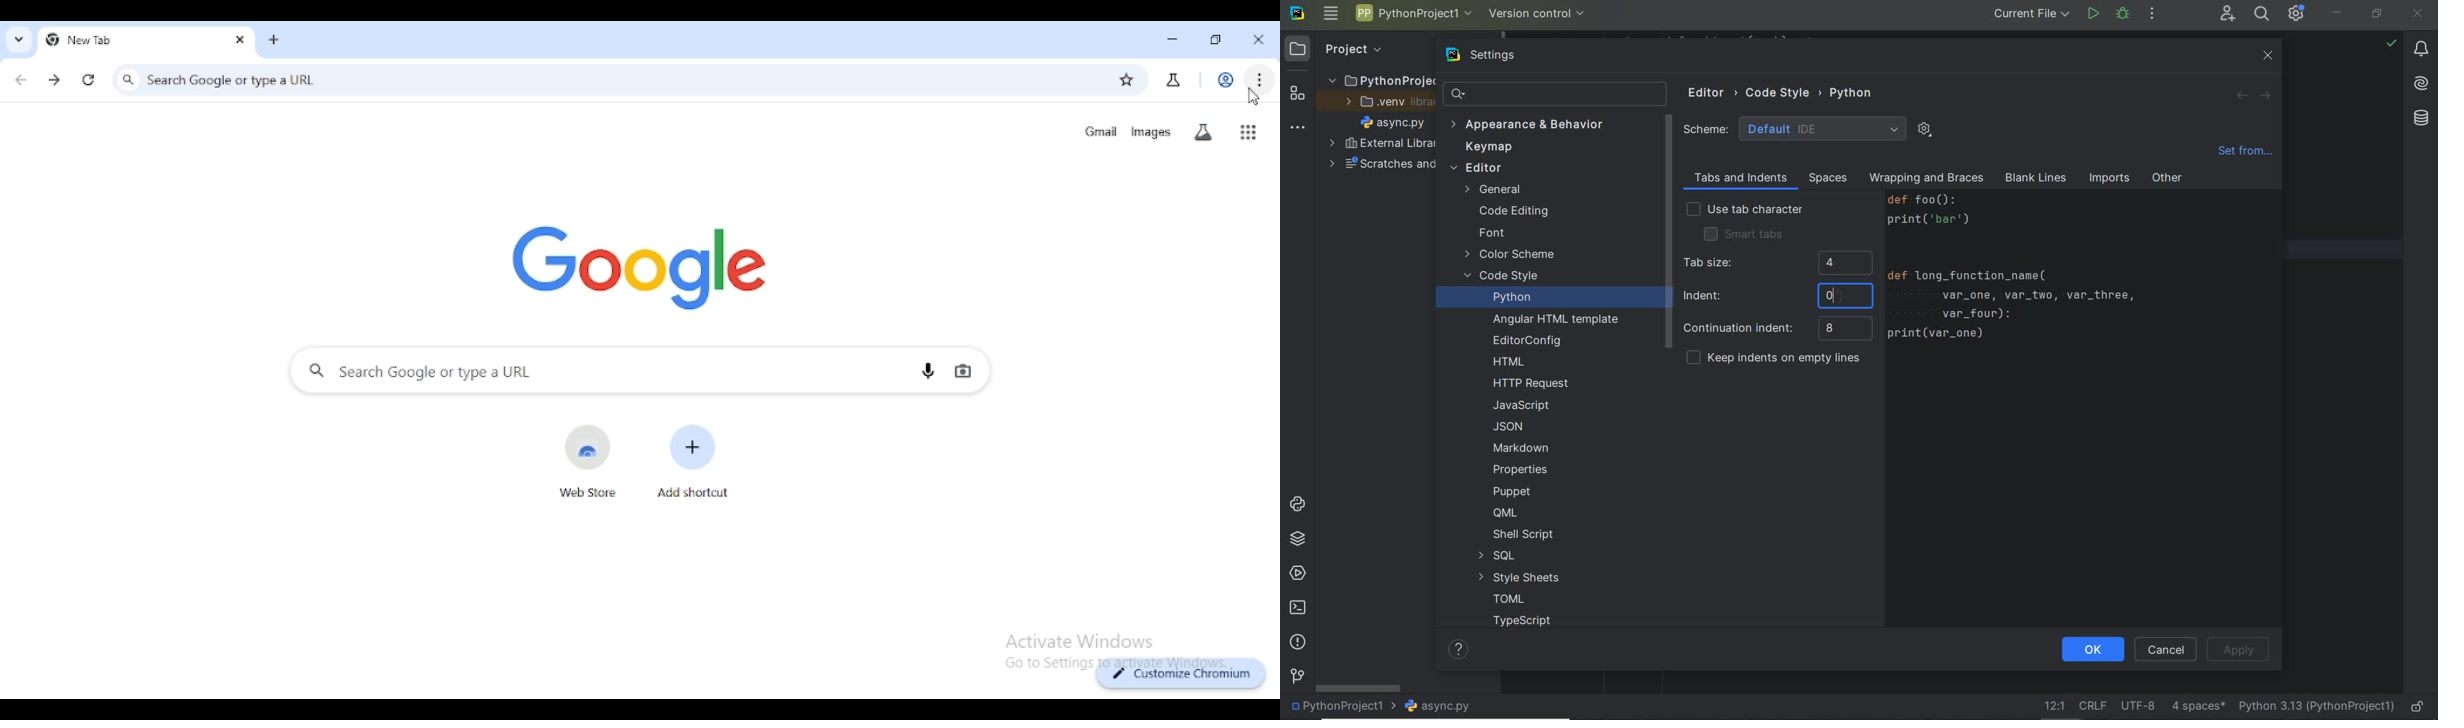  Describe the element at coordinates (2377, 17) in the screenshot. I see `restore down` at that location.